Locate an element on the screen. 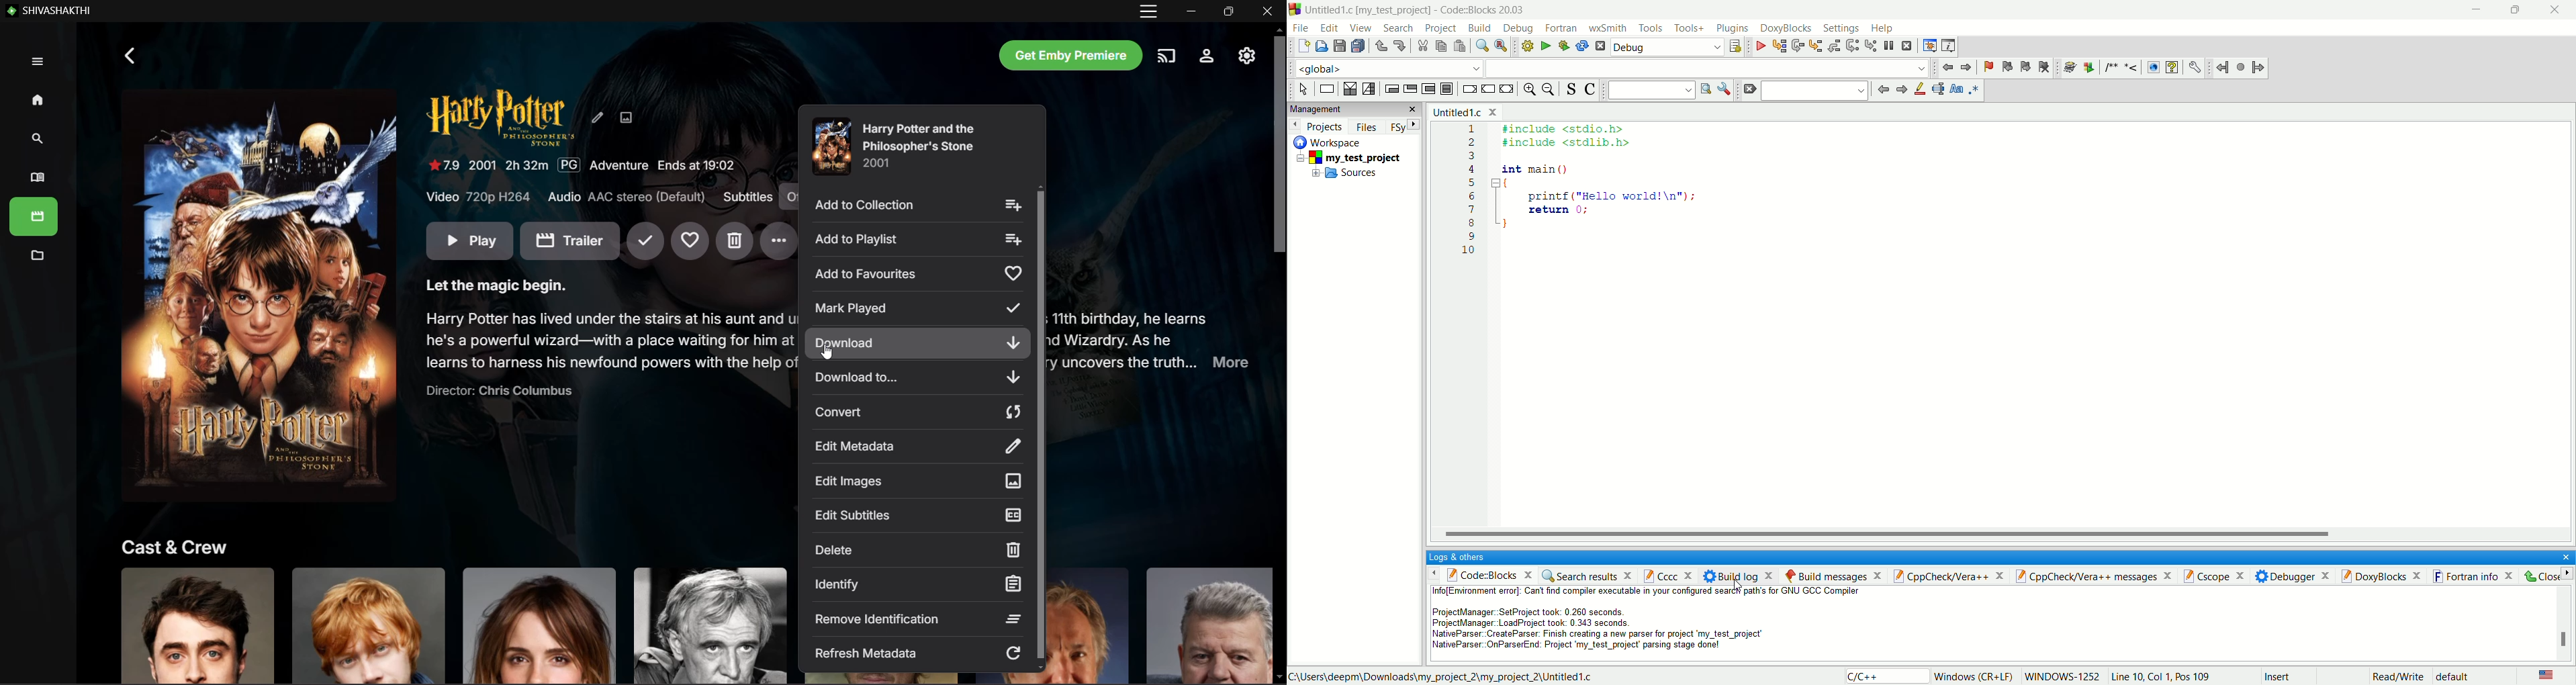 The height and width of the screenshot is (700, 2576). decision is located at coordinates (1350, 88).